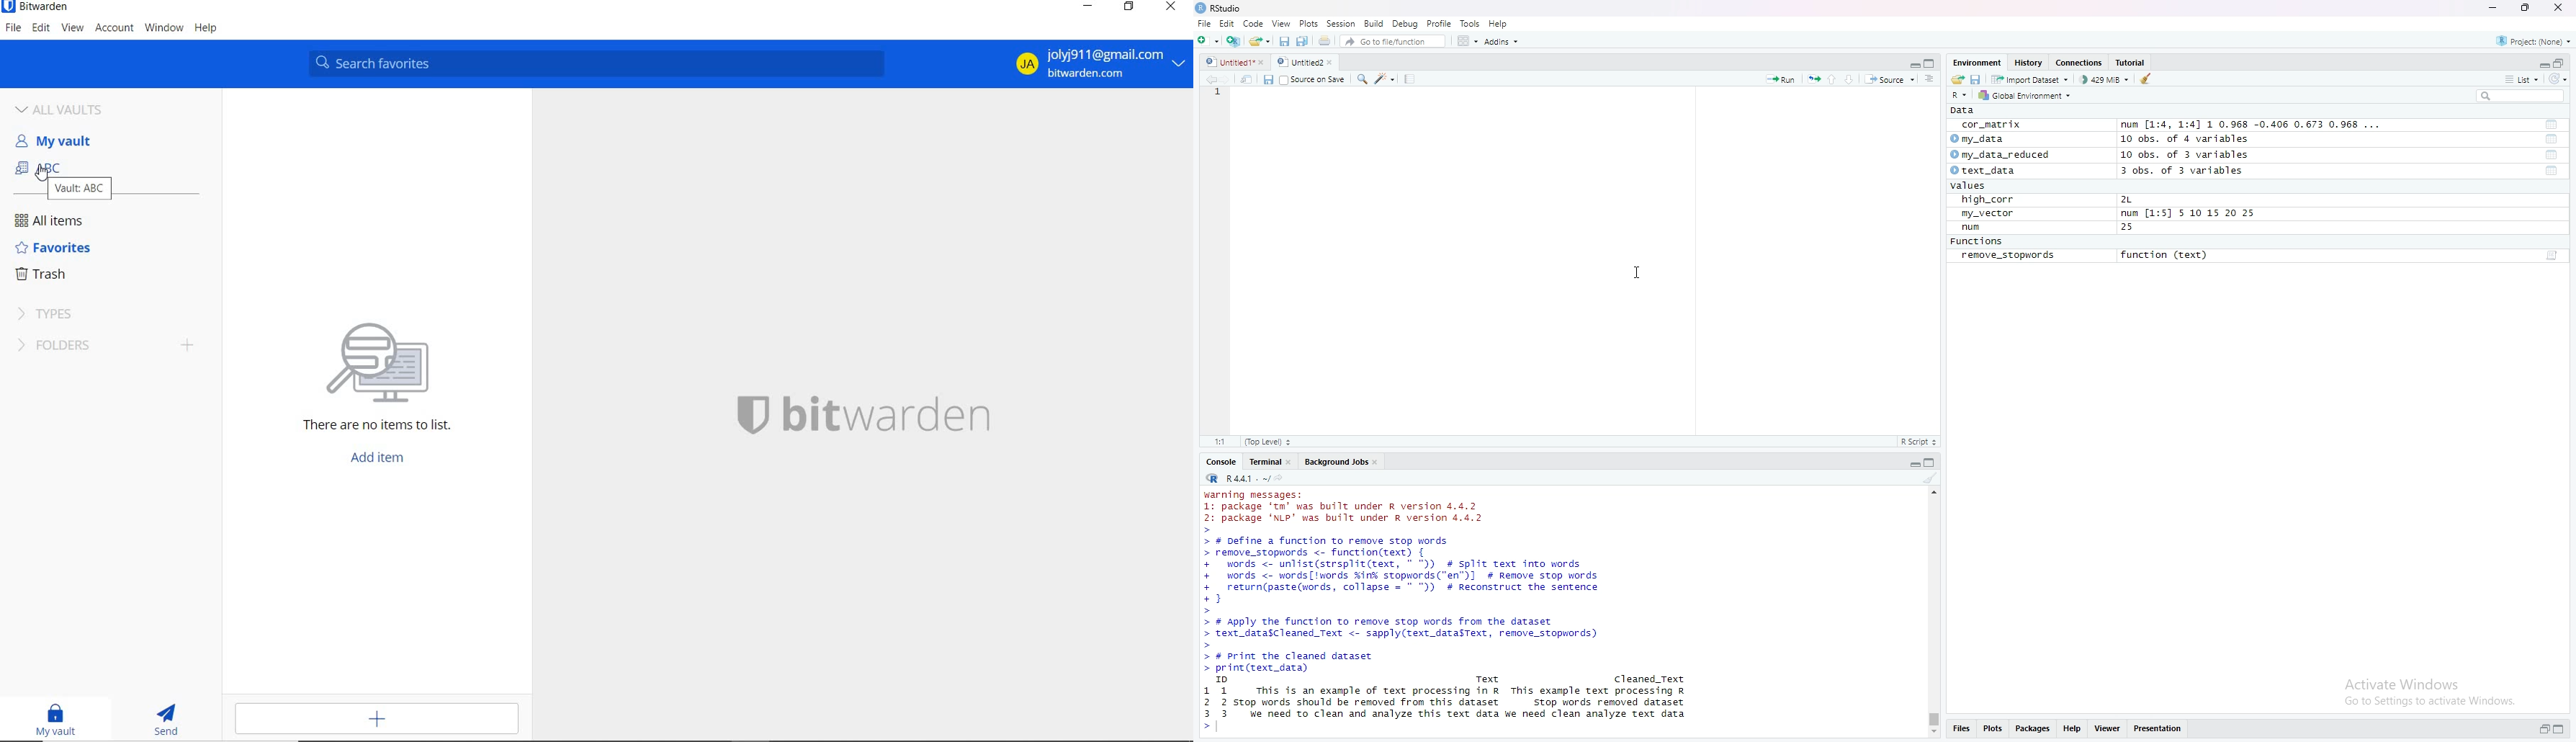 The width and height of the screenshot is (2576, 756). Describe the element at coordinates (1281, 23) in the screenshot. I see `View` at that location.